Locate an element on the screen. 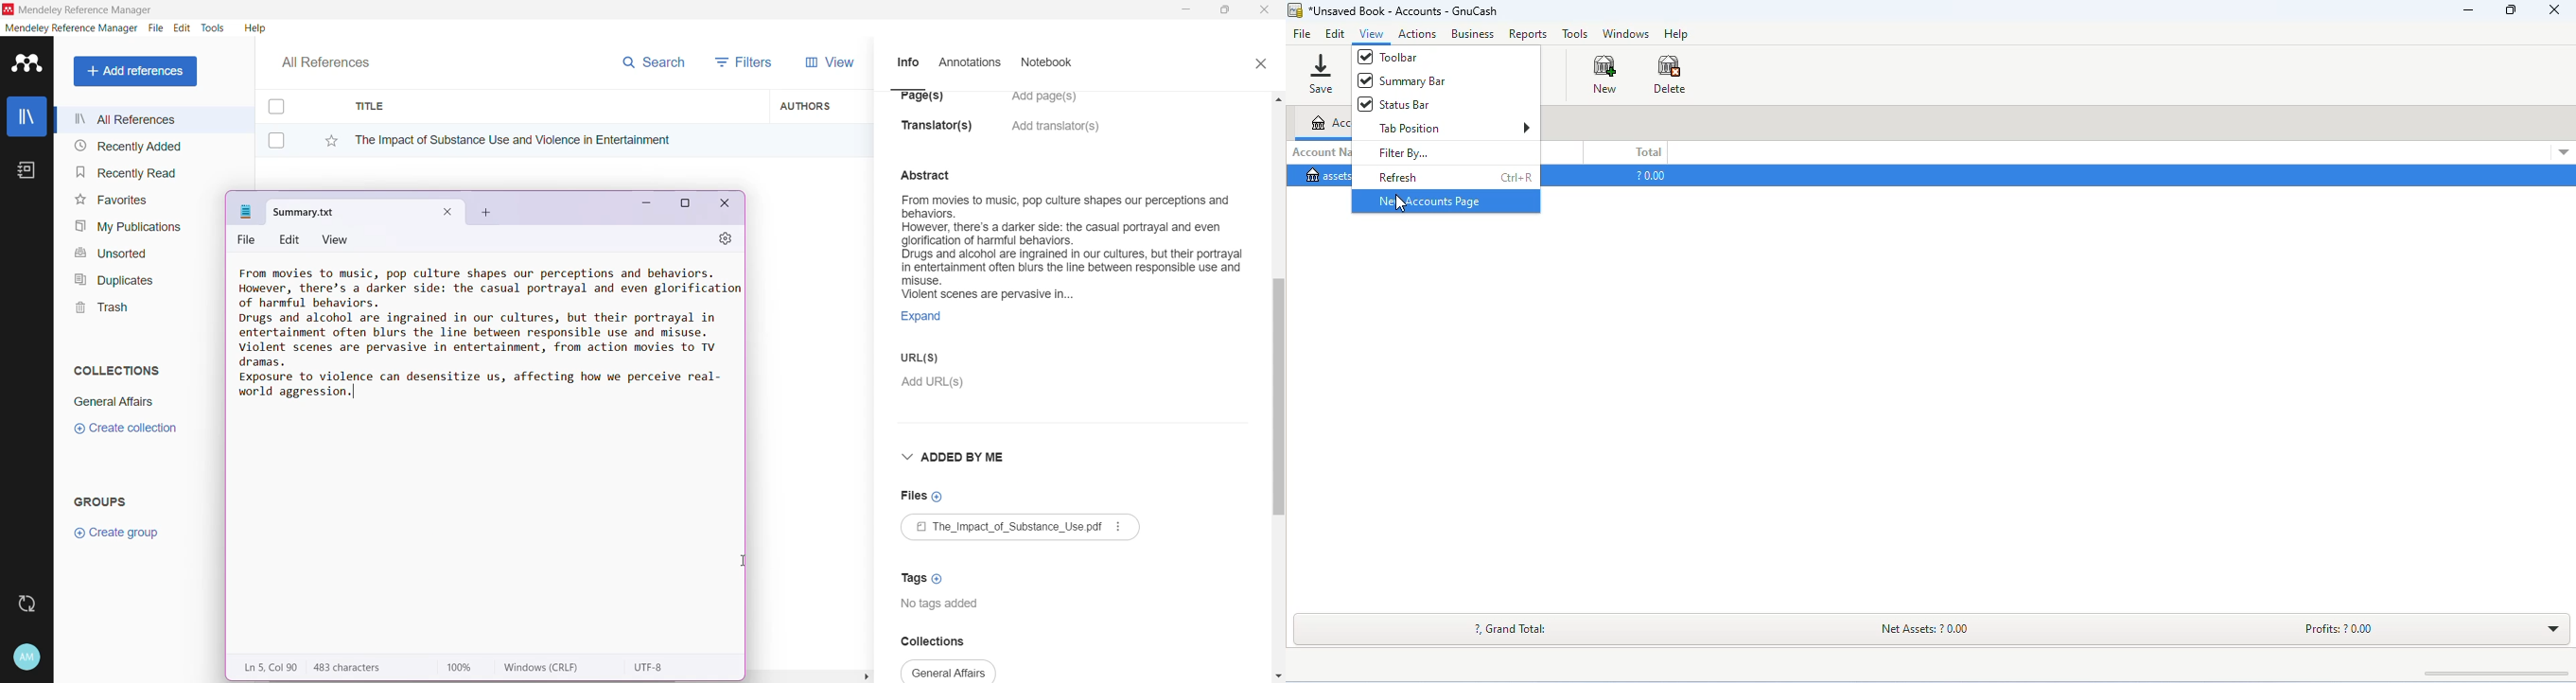 The height and width of the screenshot is (700, 2576). Notepad Icon is located at coordinates (246, 212).